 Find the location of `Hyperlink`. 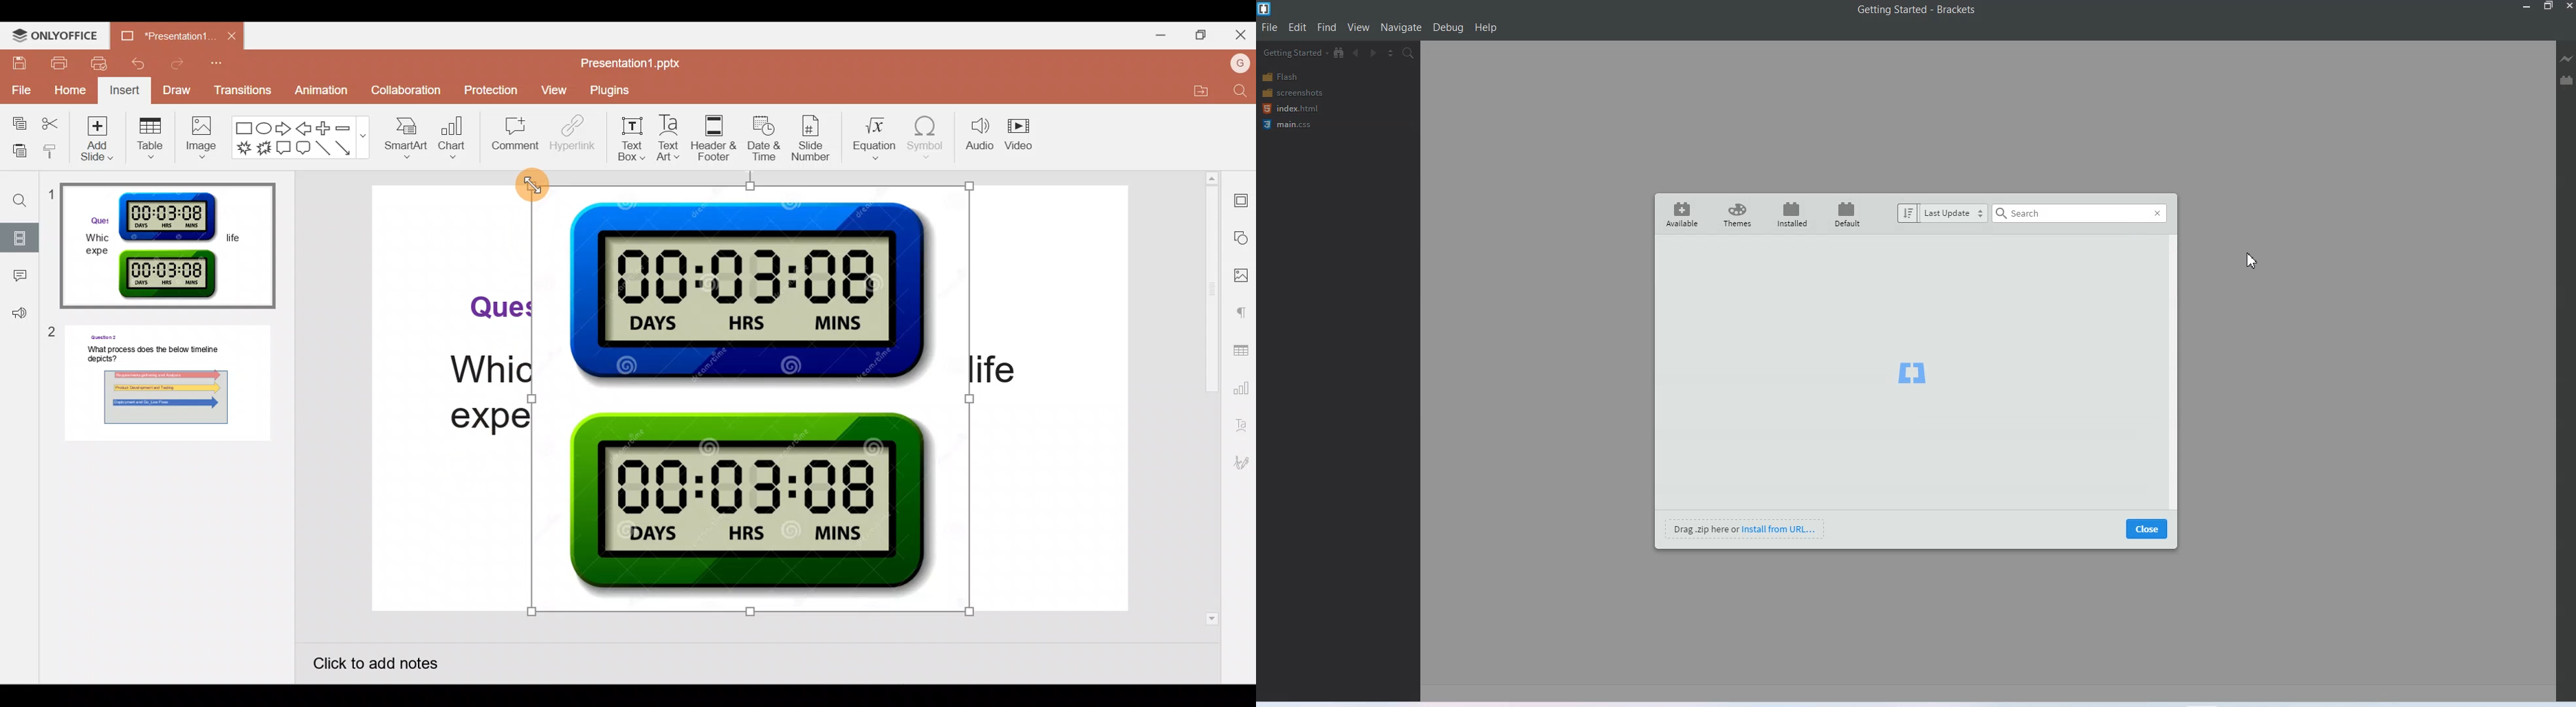

Hyperlink is located at coordinates (569, 137).